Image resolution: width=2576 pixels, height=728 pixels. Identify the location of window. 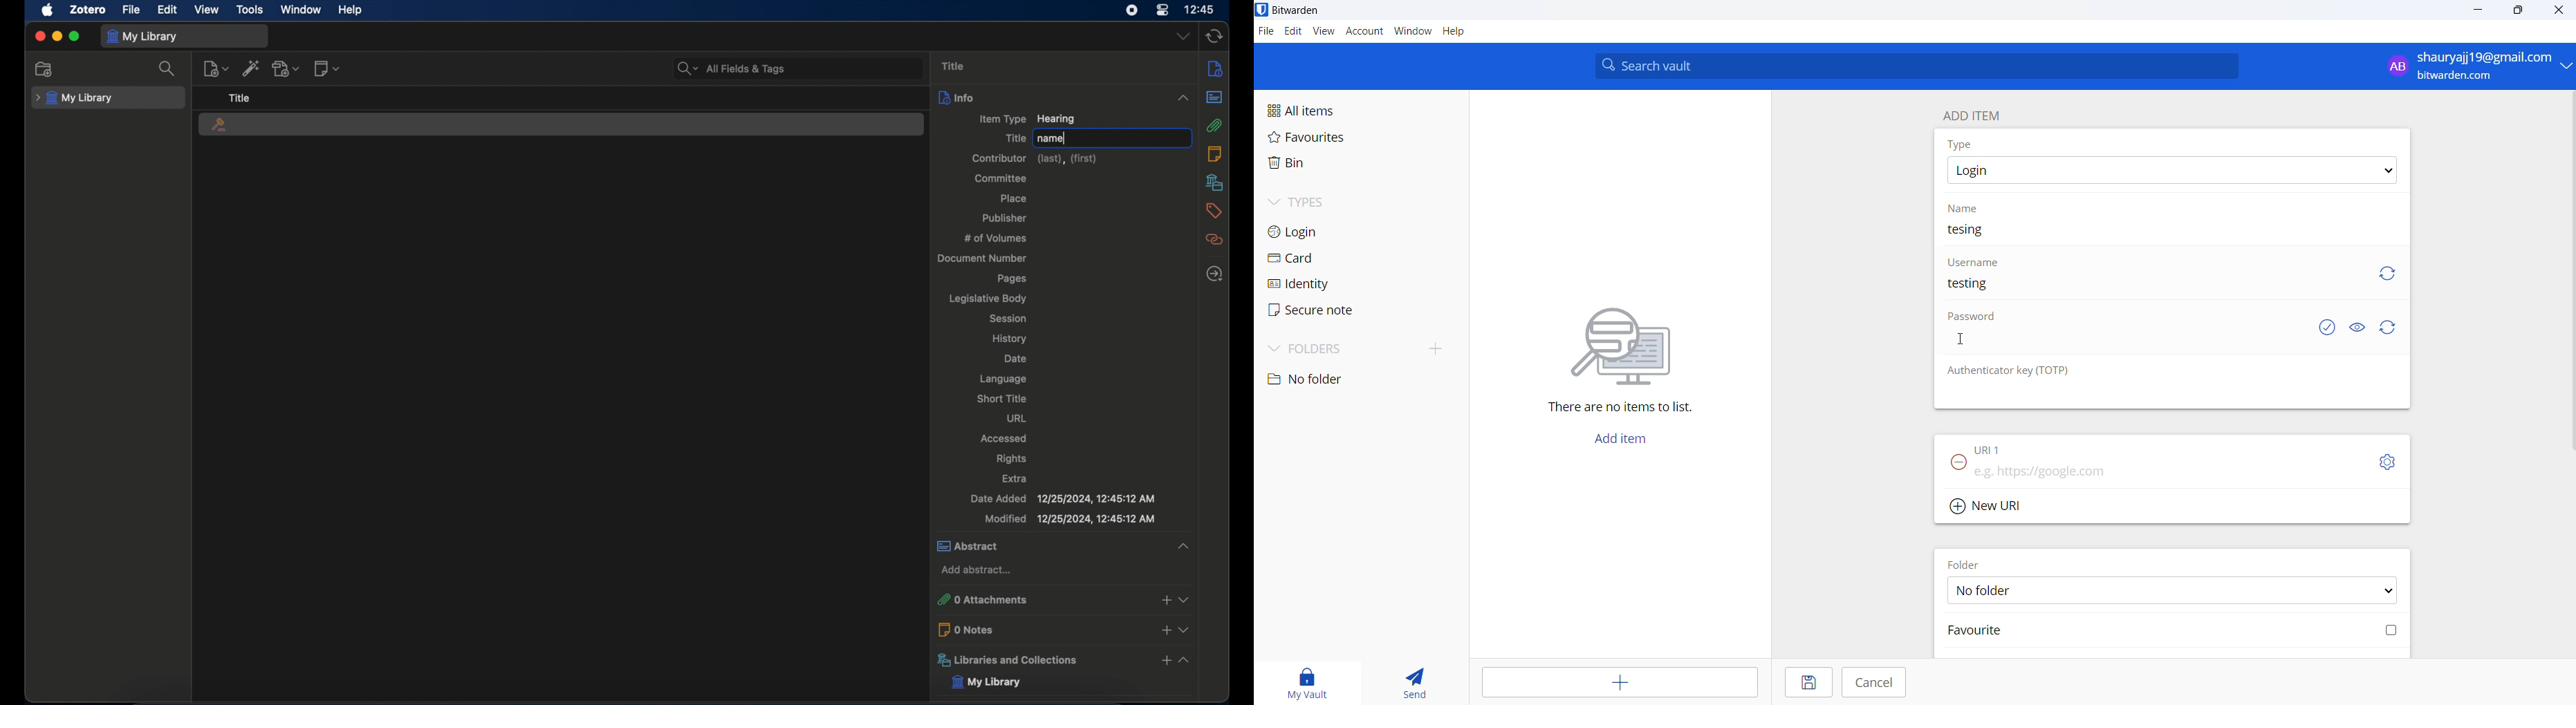
(302, 9).